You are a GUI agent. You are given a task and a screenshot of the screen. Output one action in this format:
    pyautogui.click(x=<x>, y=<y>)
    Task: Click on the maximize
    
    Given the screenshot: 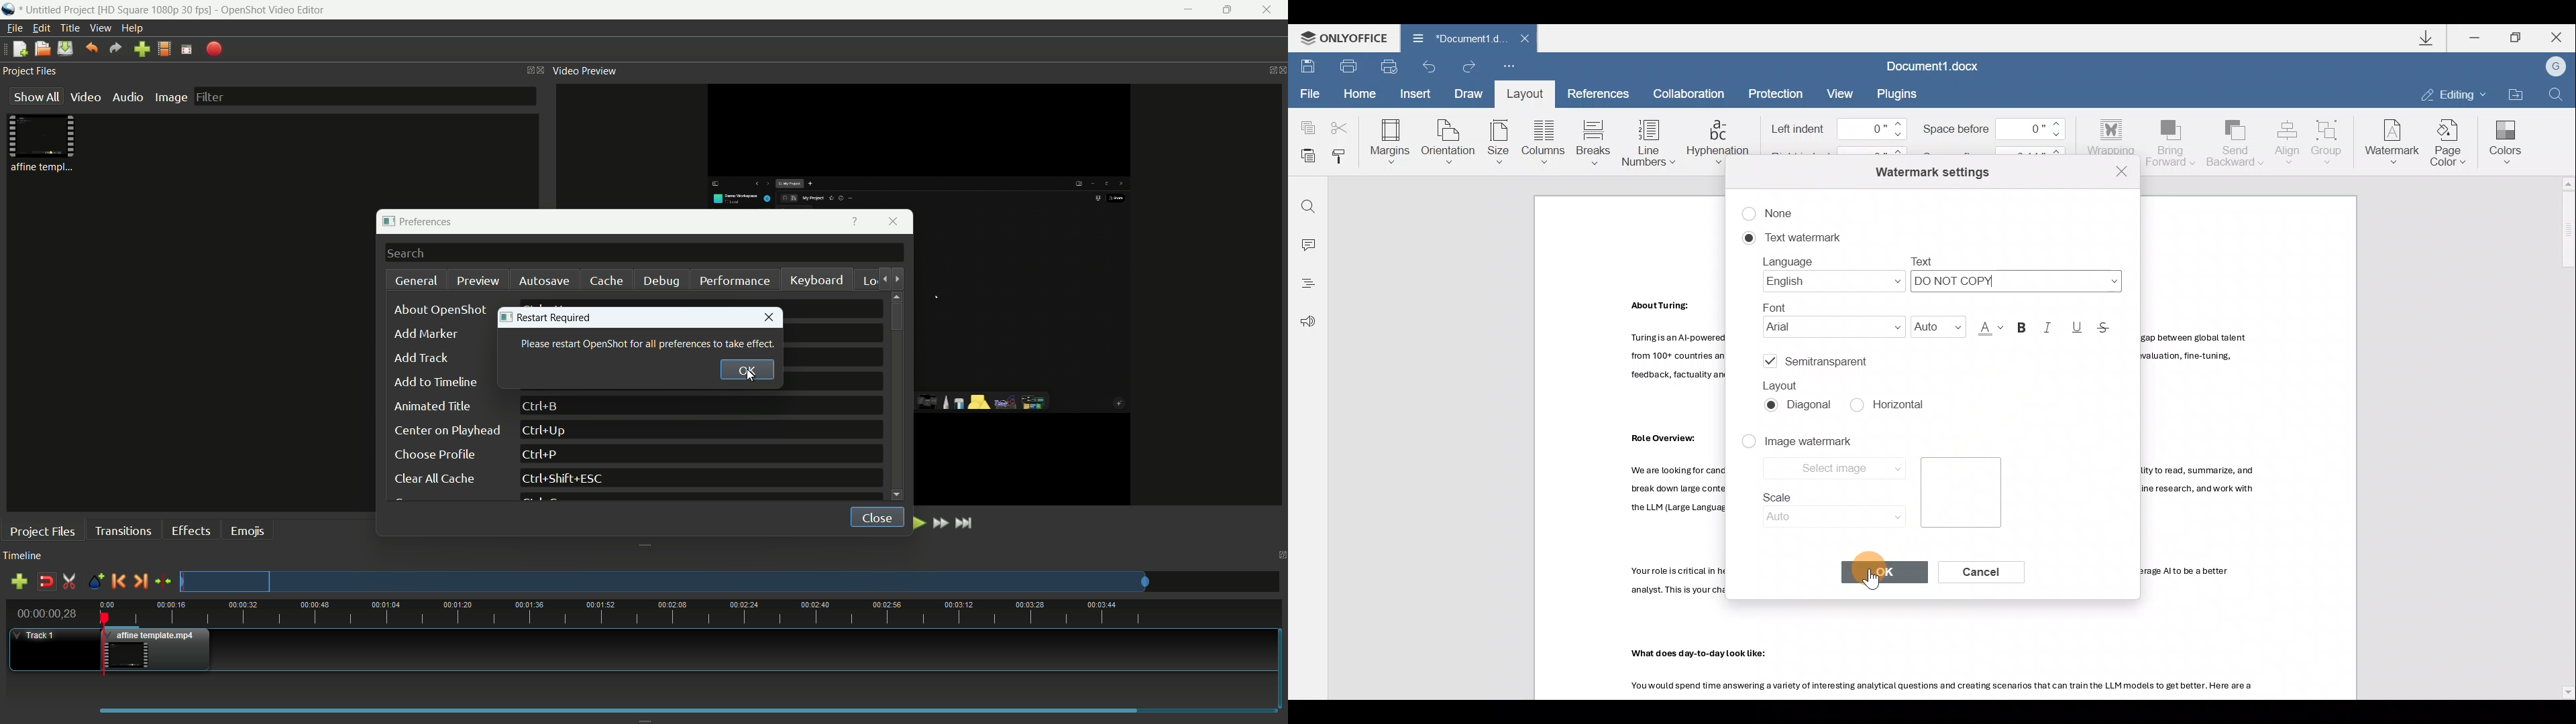 What is the action you would take?
    pyautogui.click(x=1227, y=10)
    